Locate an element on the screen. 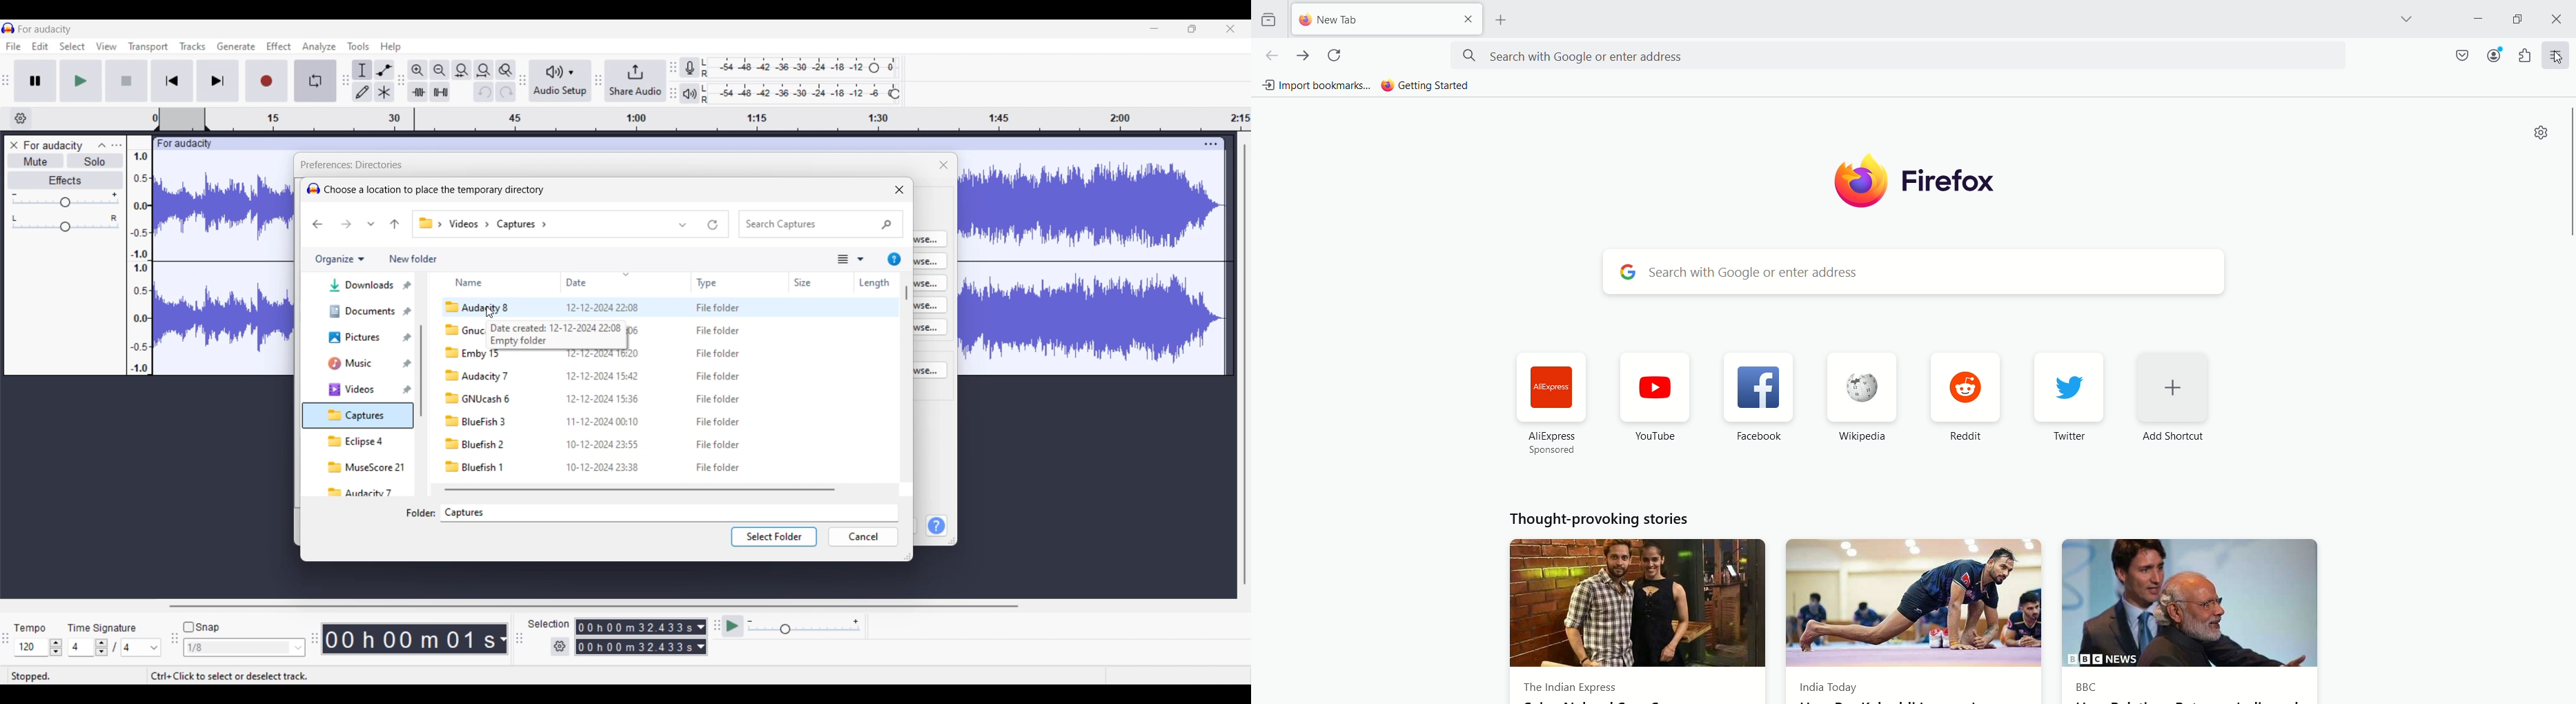  file folder is located at coordinates (718, 376).